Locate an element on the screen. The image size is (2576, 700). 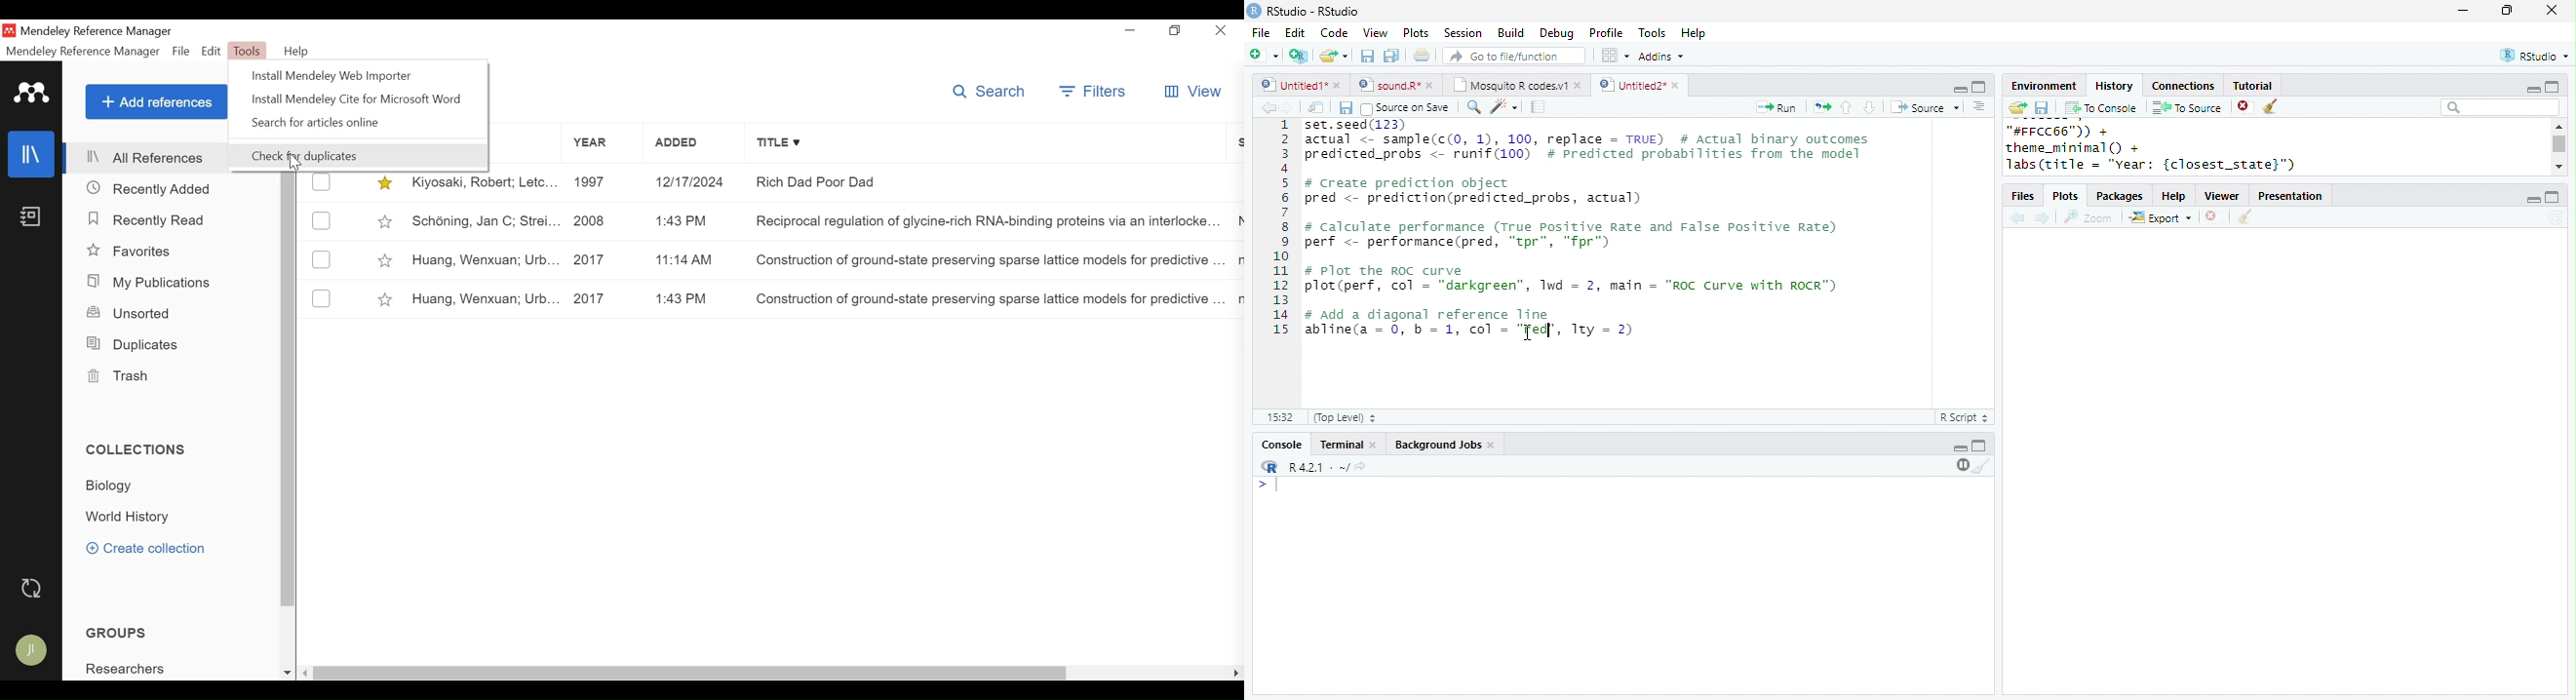
close is located at coordinates (1678, 86).